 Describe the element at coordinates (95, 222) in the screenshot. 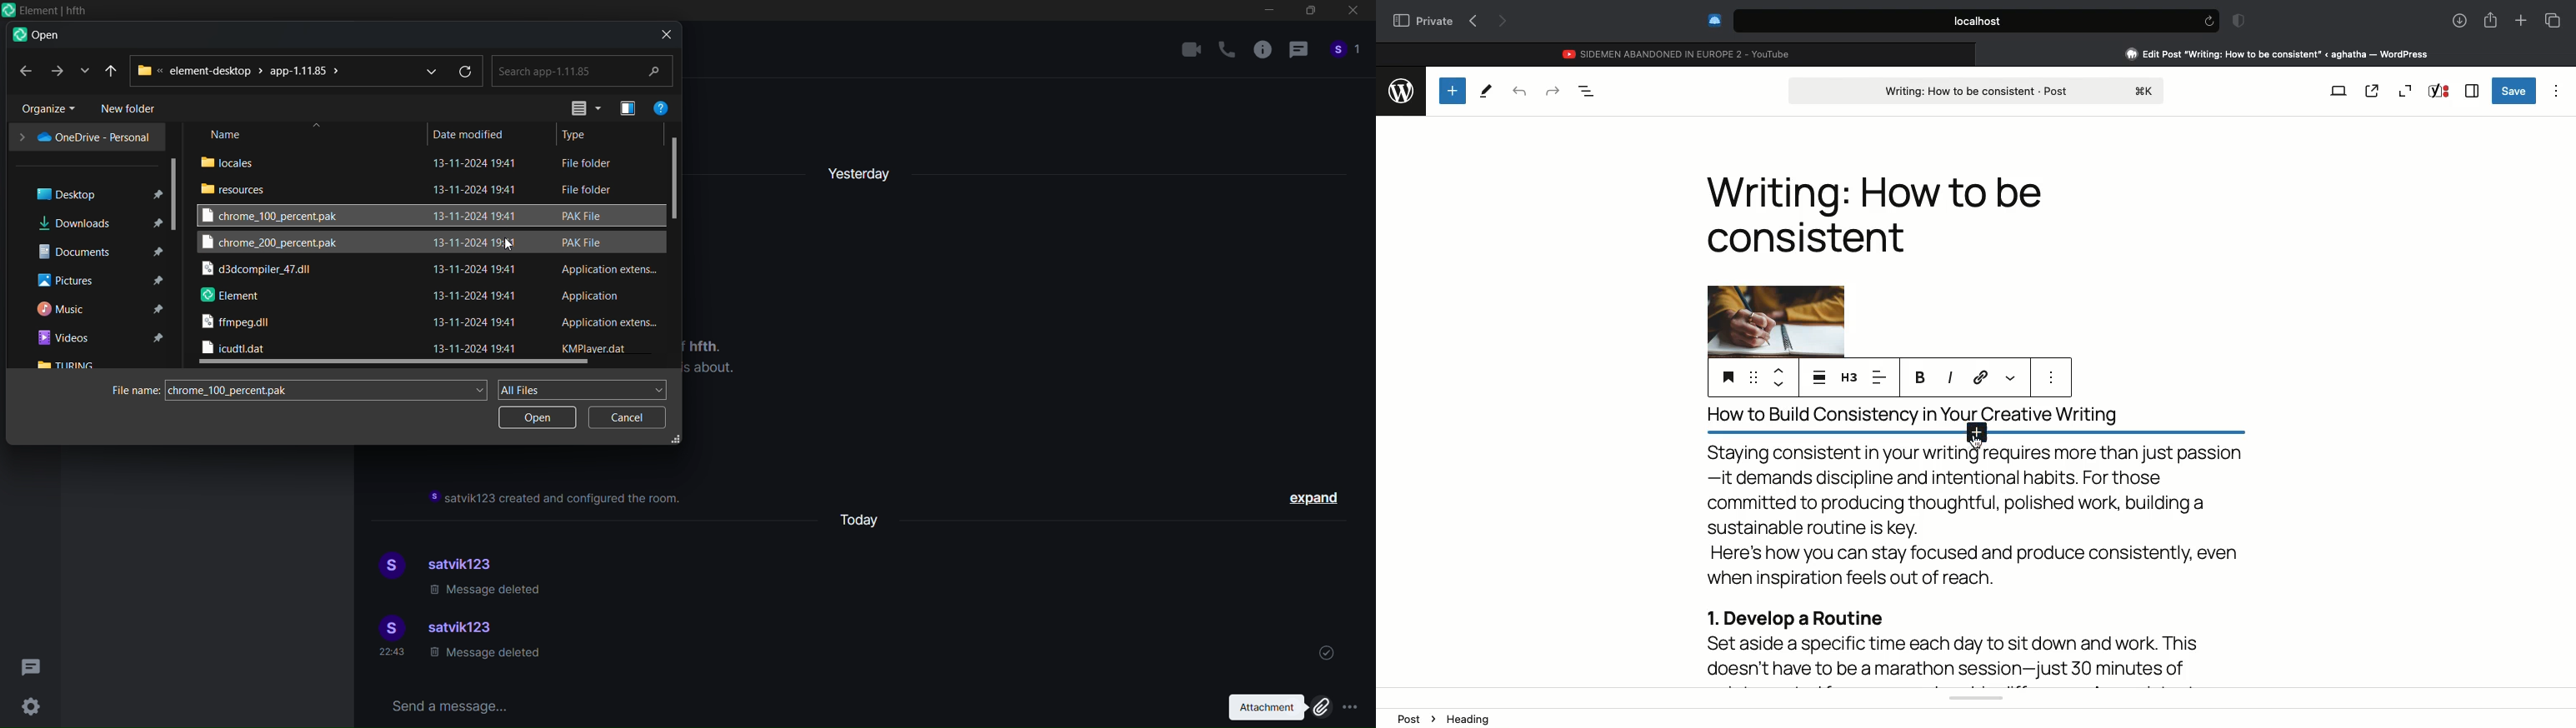

I see `downloads` at that location.